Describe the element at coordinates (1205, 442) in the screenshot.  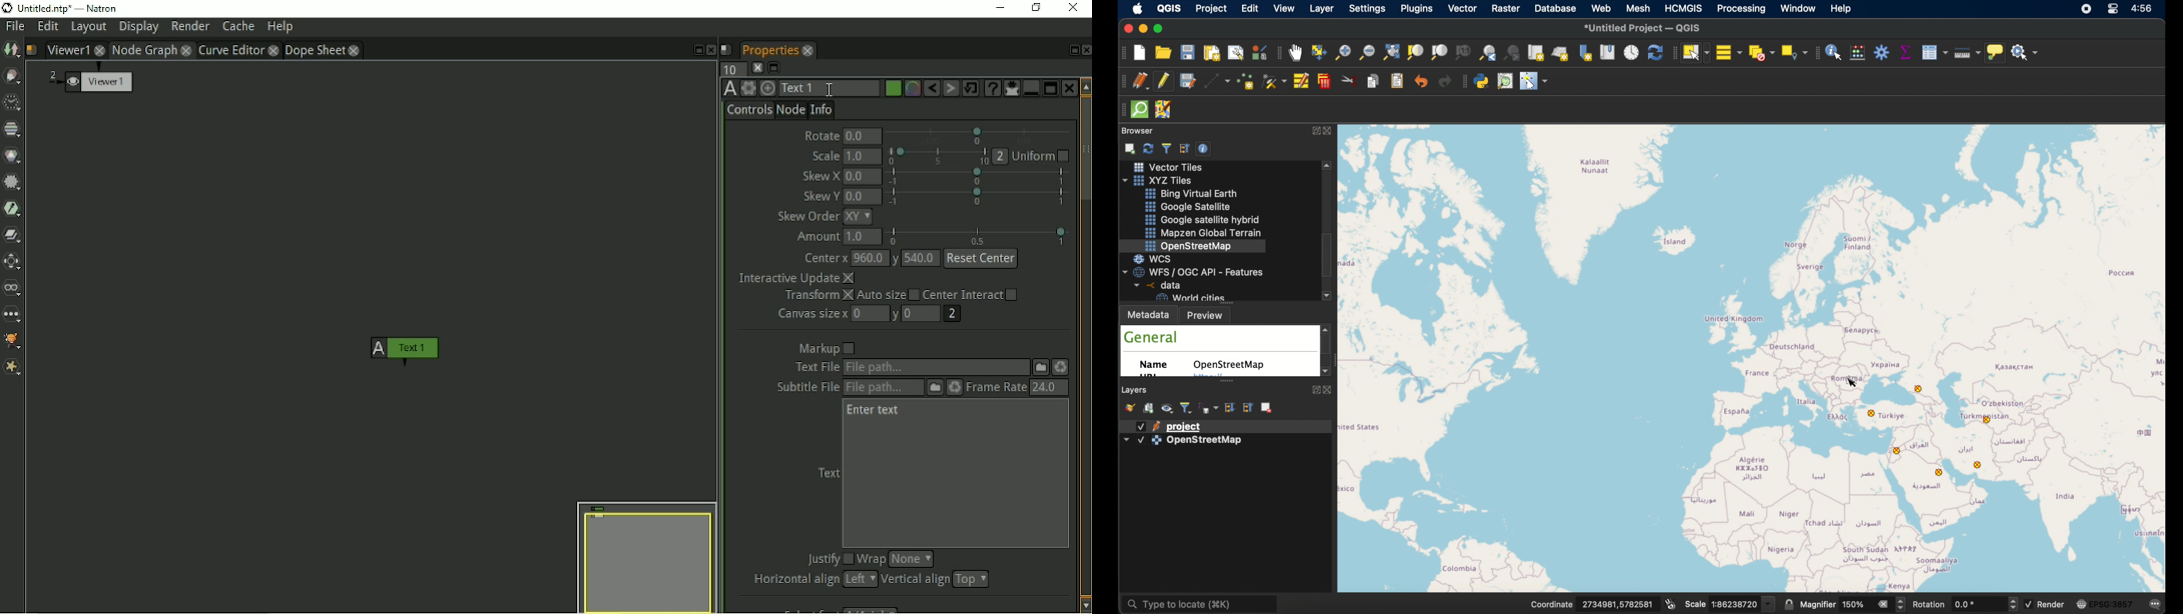
I see `openstreetmap layer` at that location.